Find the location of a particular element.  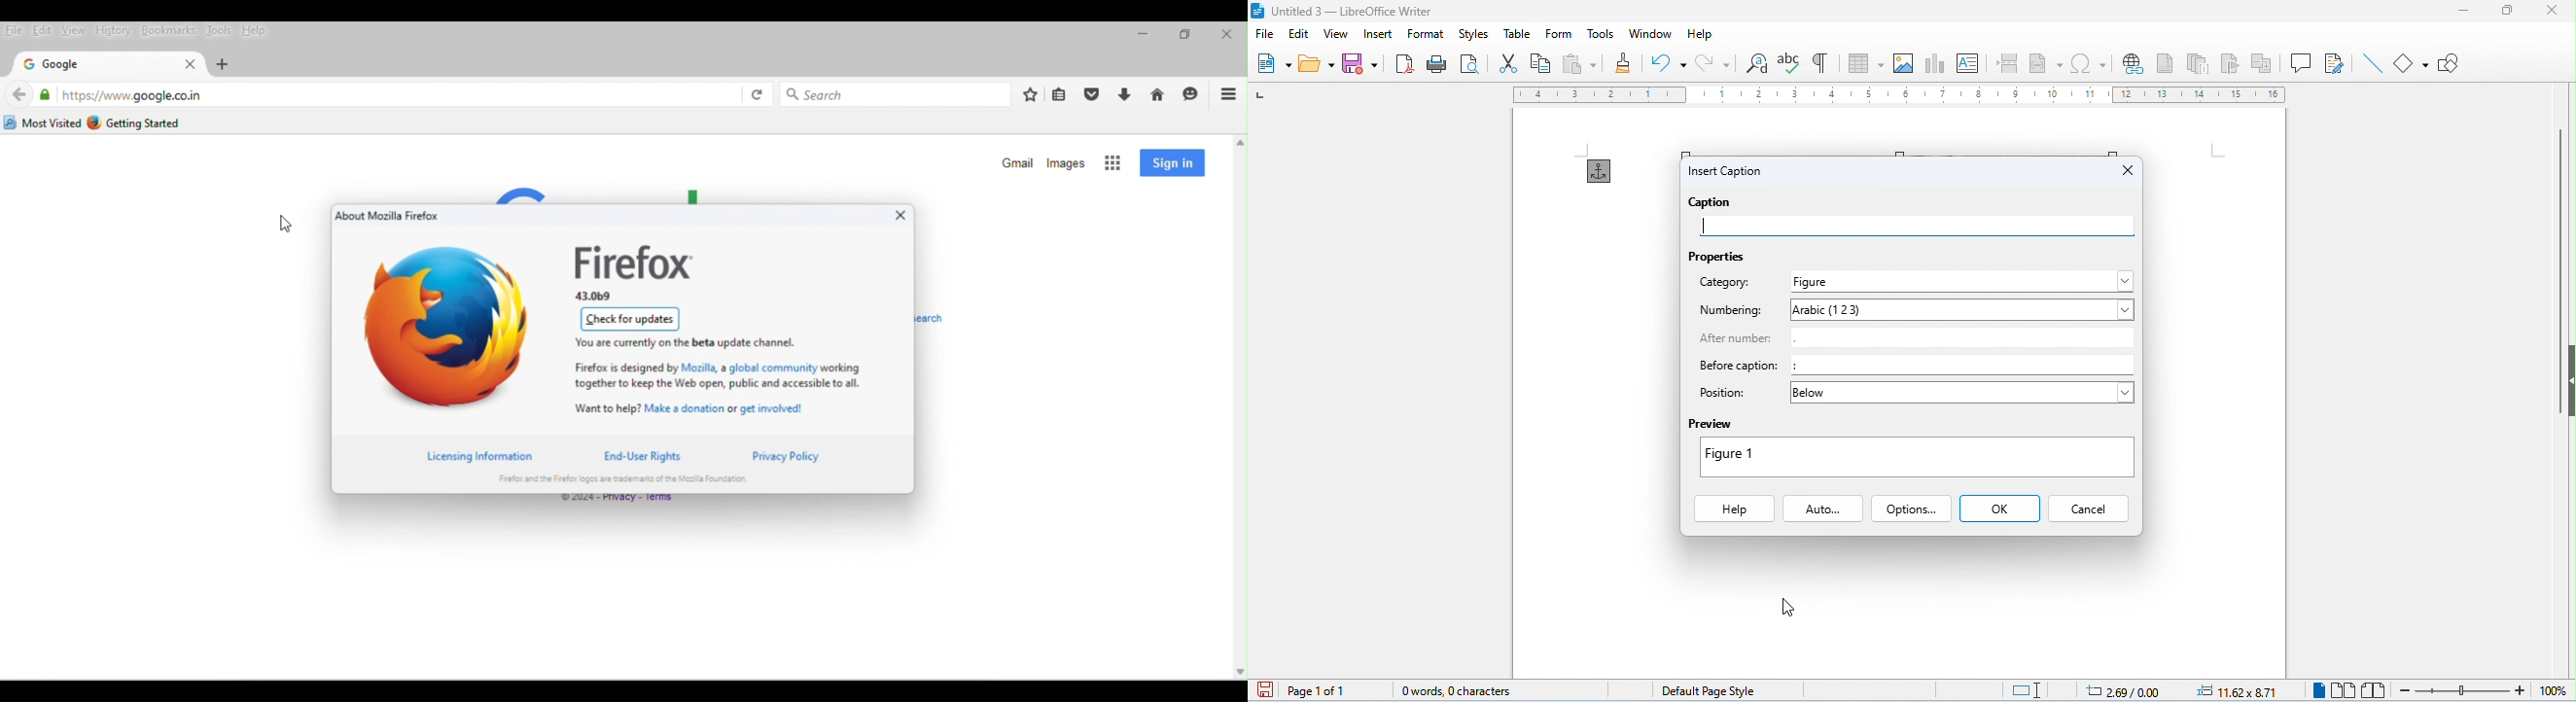

format is located at coordinates (1426, 34).